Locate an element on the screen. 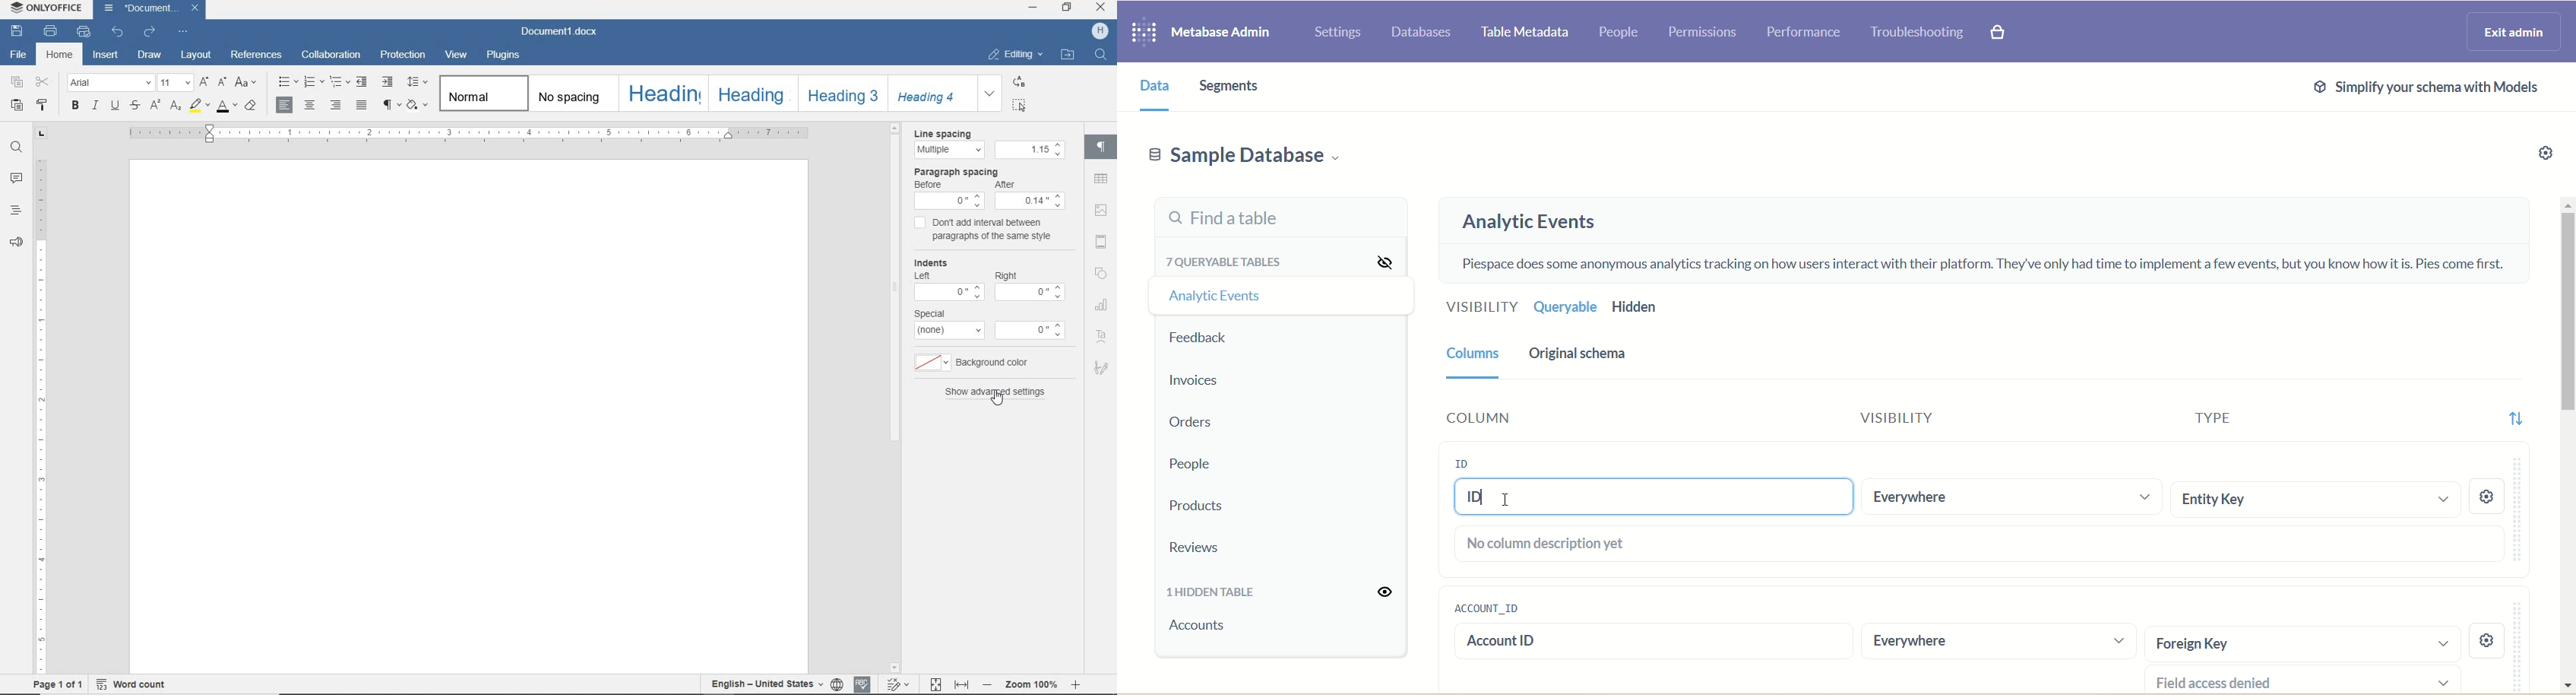 Image resolution: width=2576 pixels, height=700 pixels. tables is located at coordinates (1102, 178).